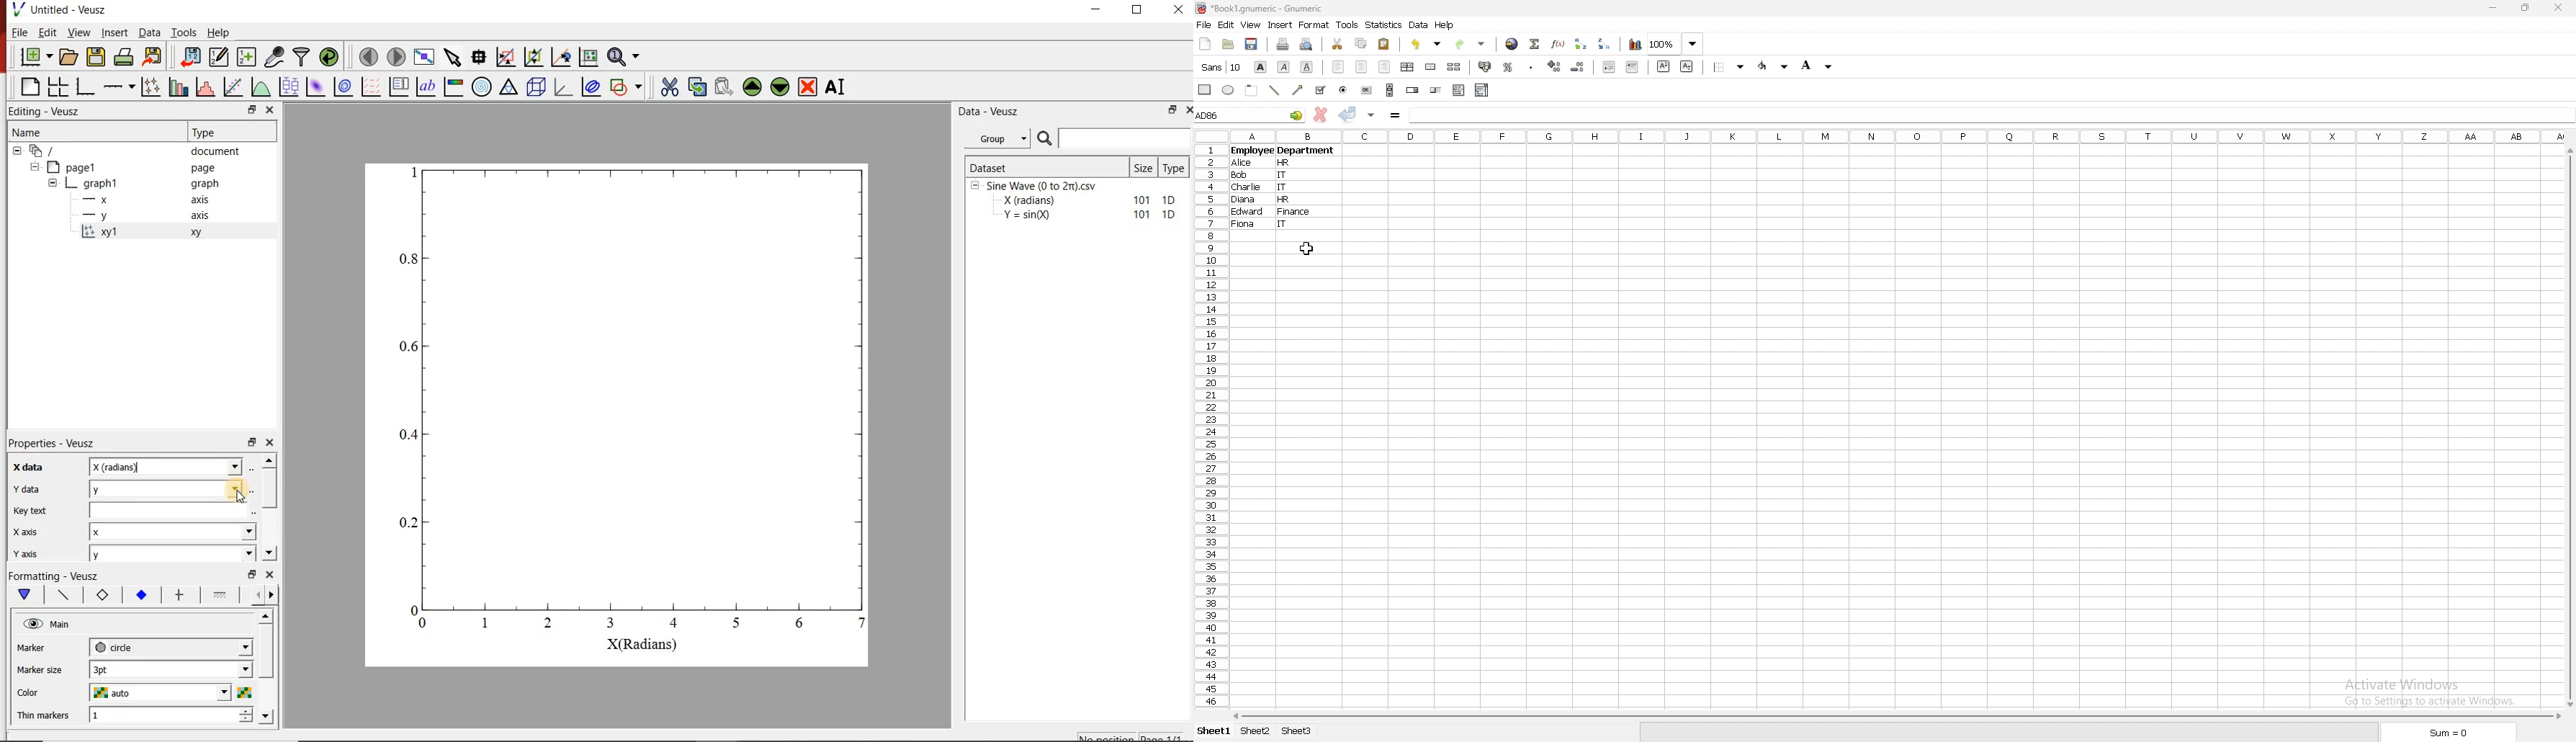 The image size is (2576, 756). I want to click on list, so click(1459, 90).